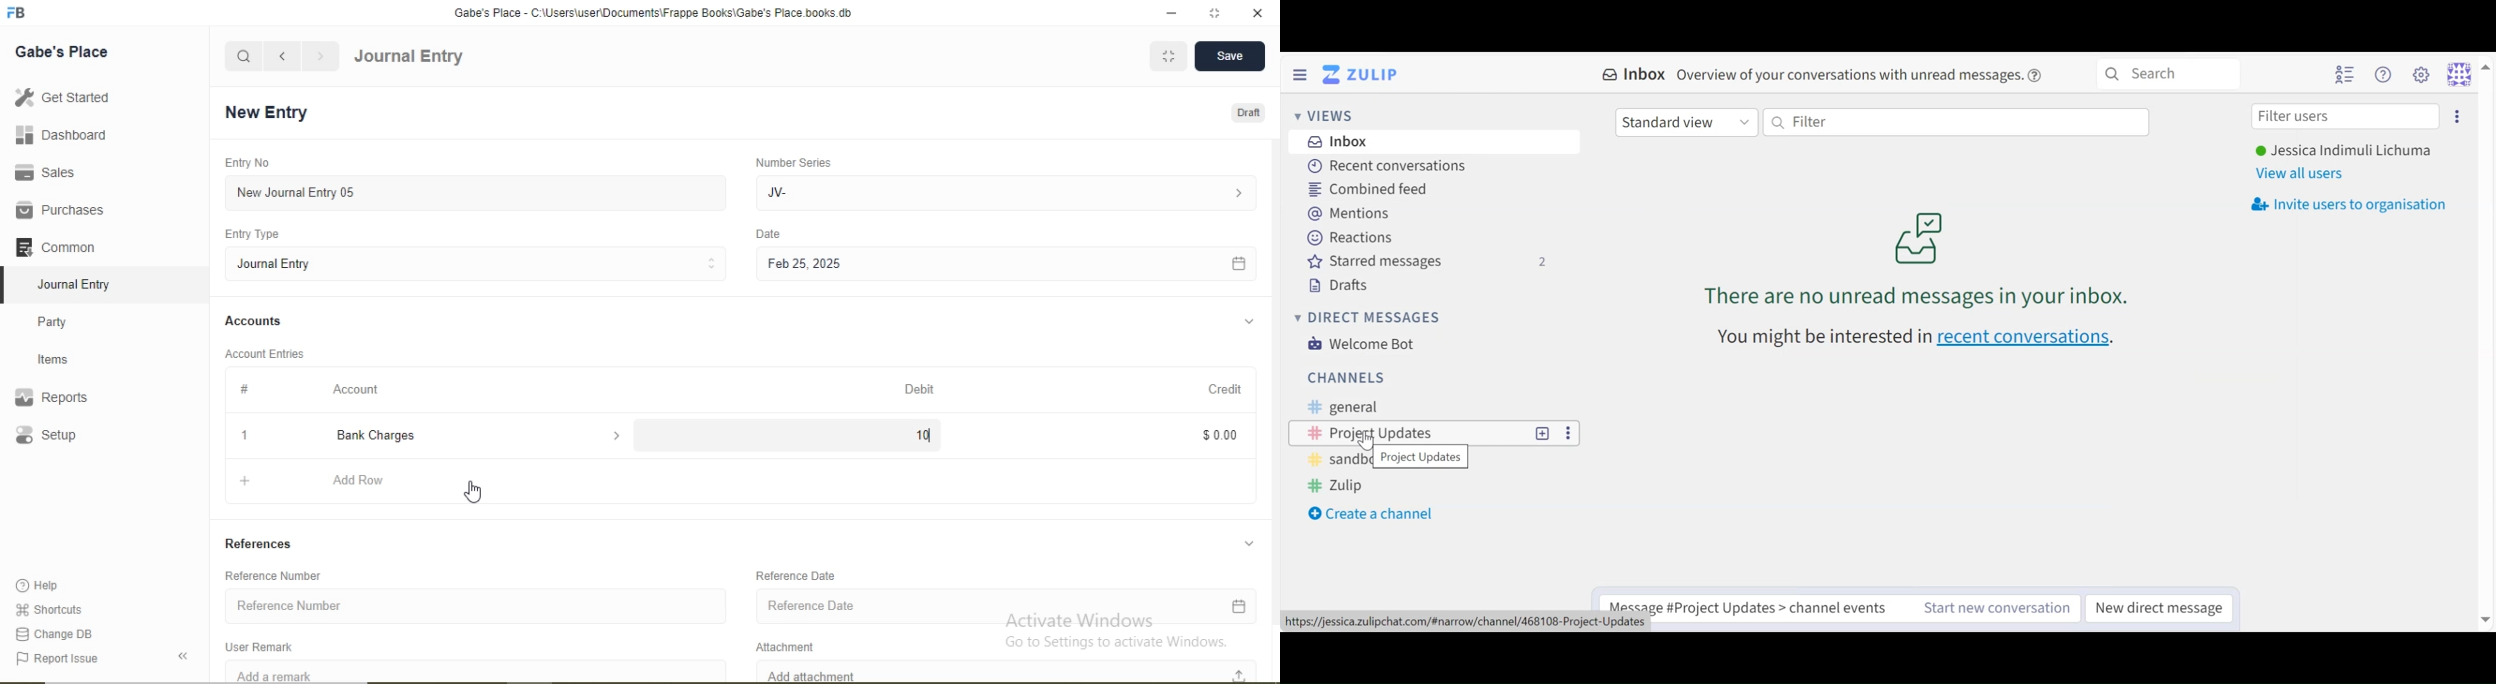 The width and height of the screenshot is (2520, 700). I want to click on New Journal Entry 05, so click(478, 192).